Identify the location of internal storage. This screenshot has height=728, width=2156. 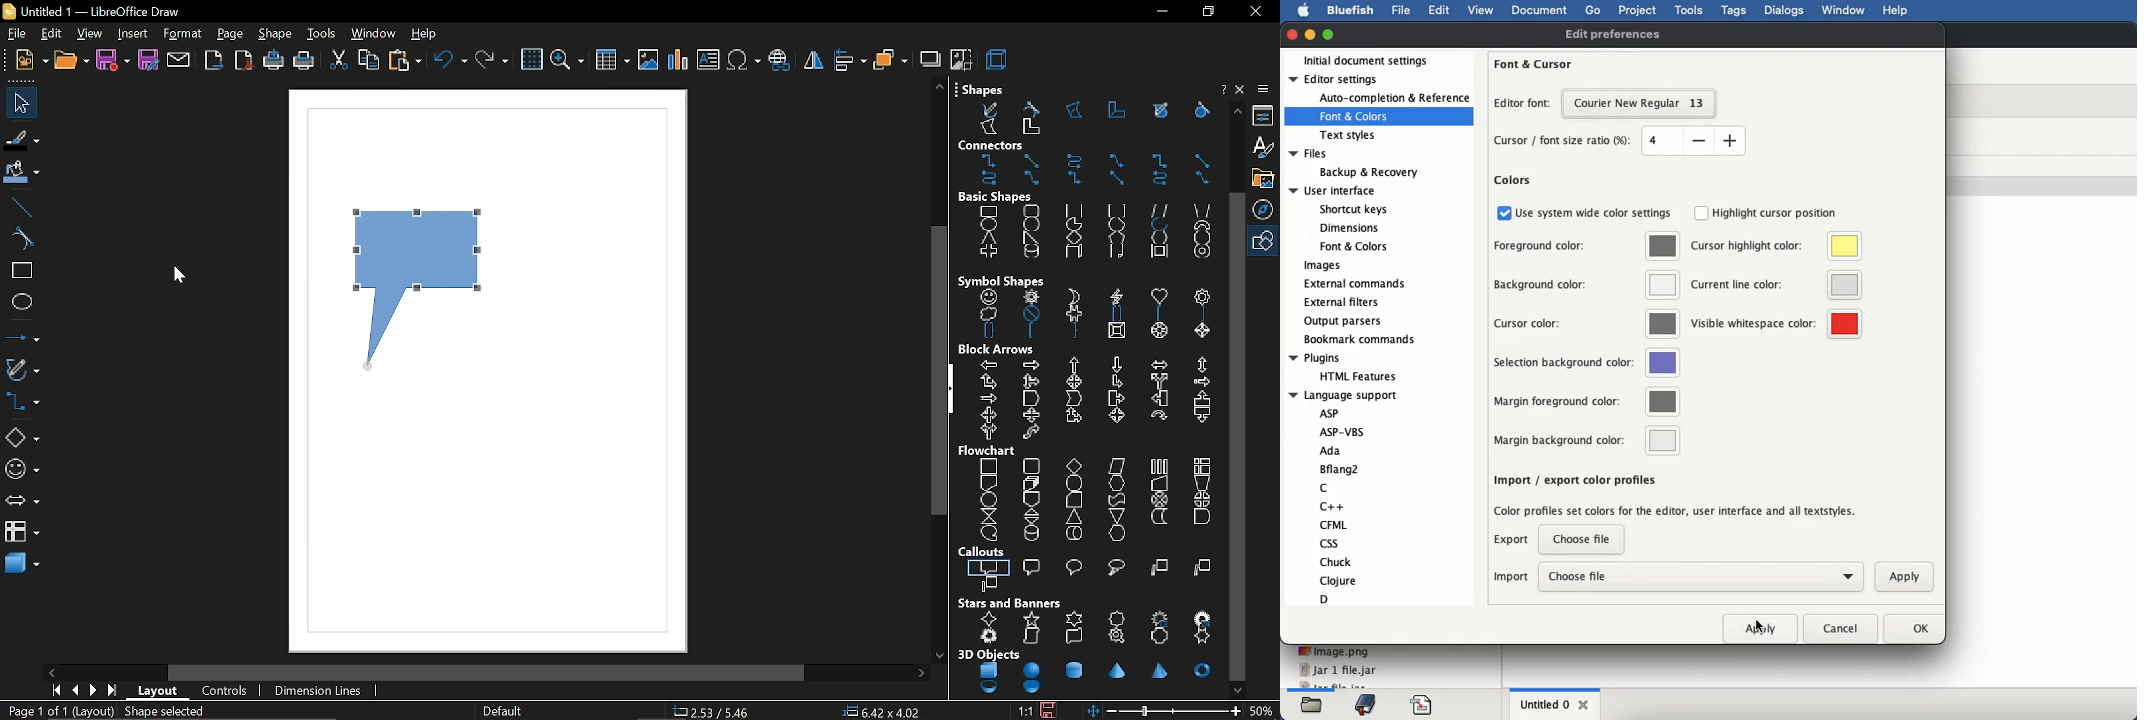
(1203, 465).